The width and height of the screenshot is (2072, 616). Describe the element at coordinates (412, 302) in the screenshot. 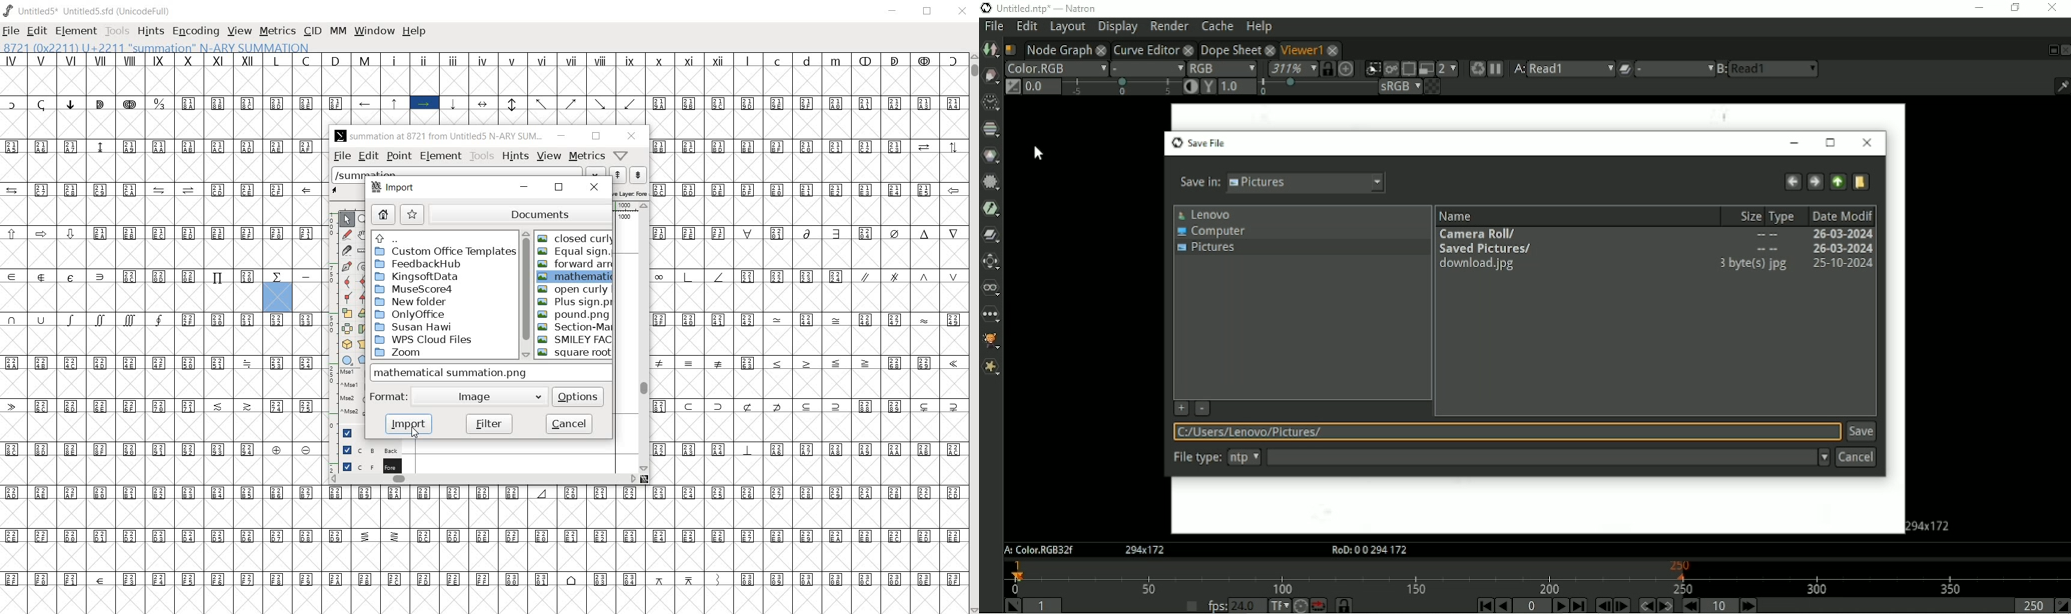

I see `New Folder` at that location.